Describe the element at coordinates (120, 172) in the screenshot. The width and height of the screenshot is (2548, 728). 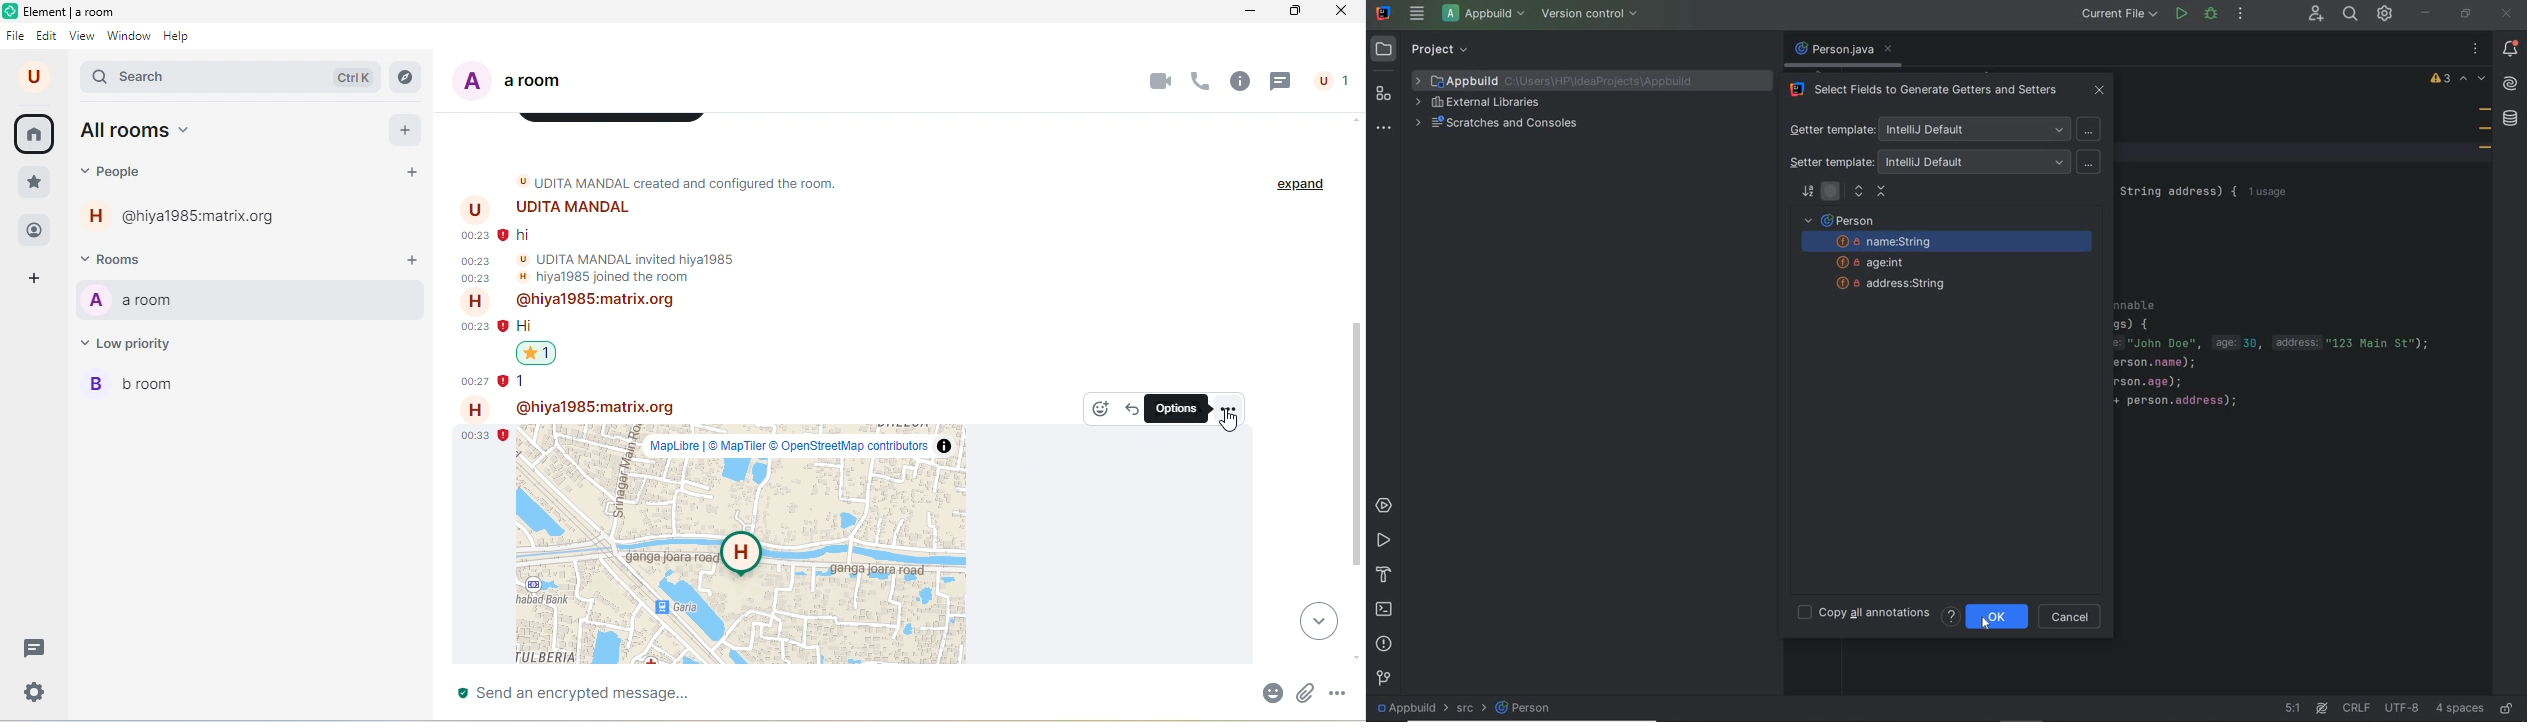
I see `people` at that location.